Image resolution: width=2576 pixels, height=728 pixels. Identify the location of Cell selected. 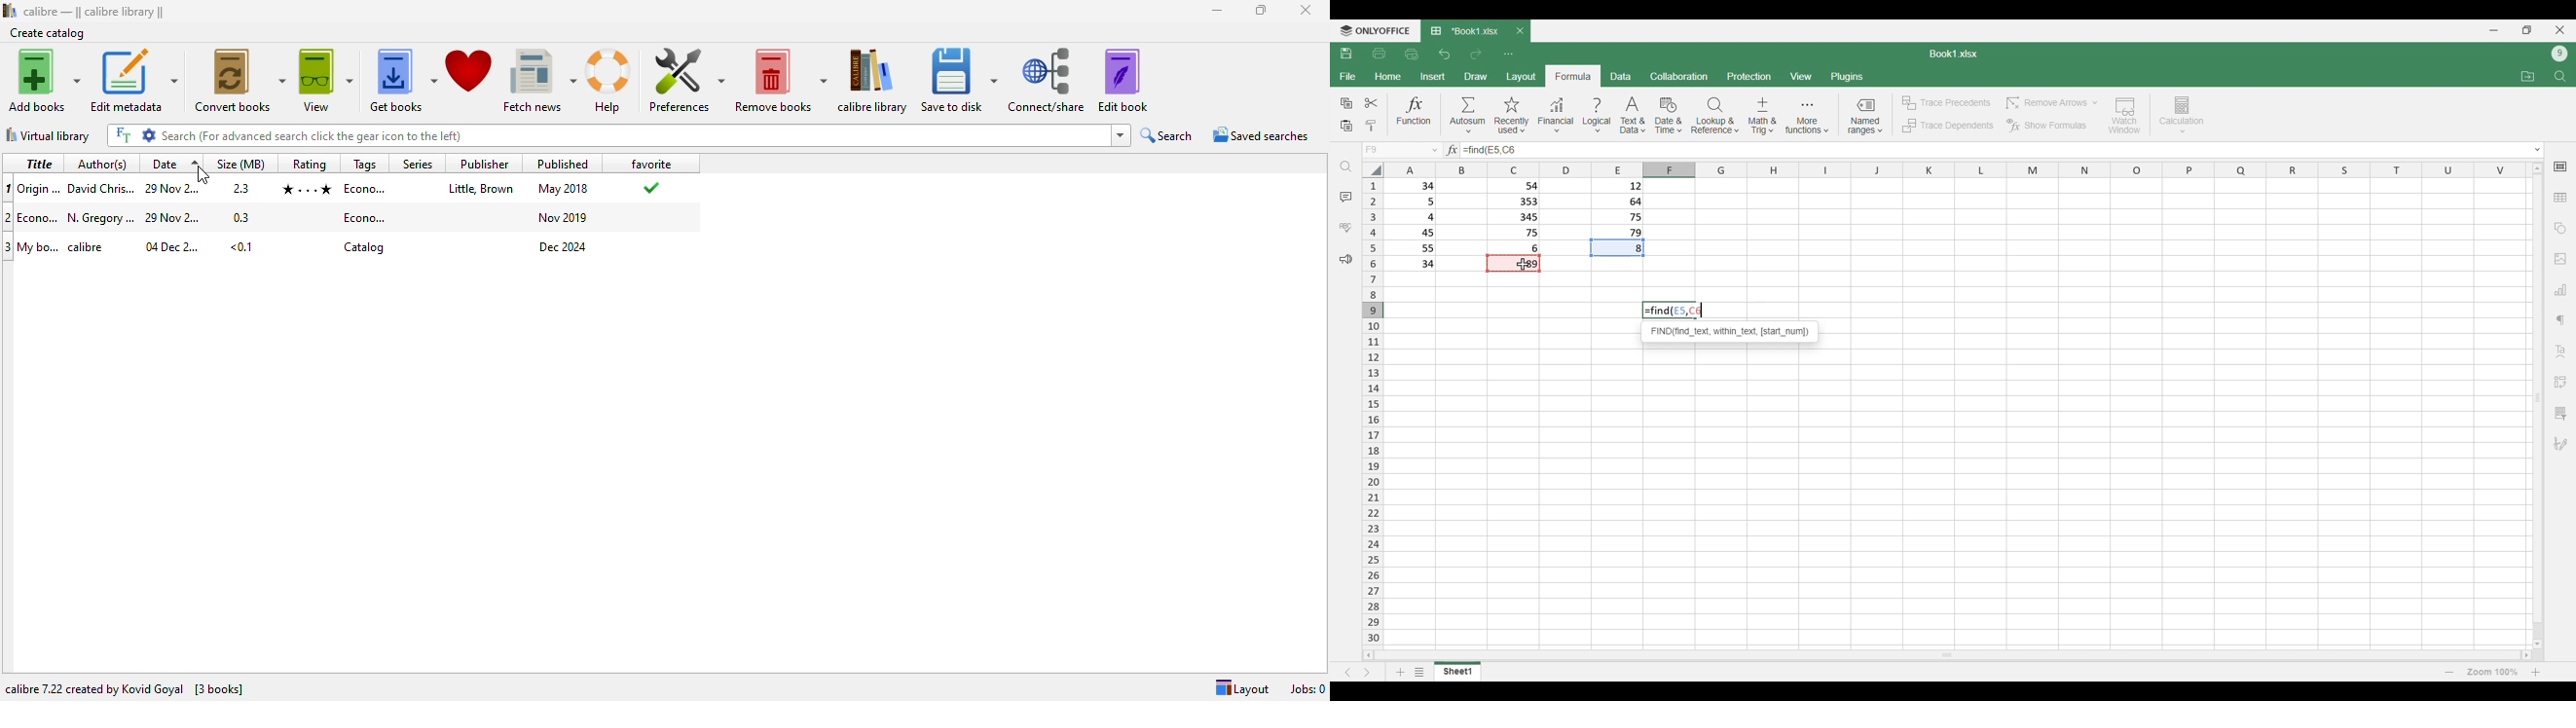
(1513, 263).